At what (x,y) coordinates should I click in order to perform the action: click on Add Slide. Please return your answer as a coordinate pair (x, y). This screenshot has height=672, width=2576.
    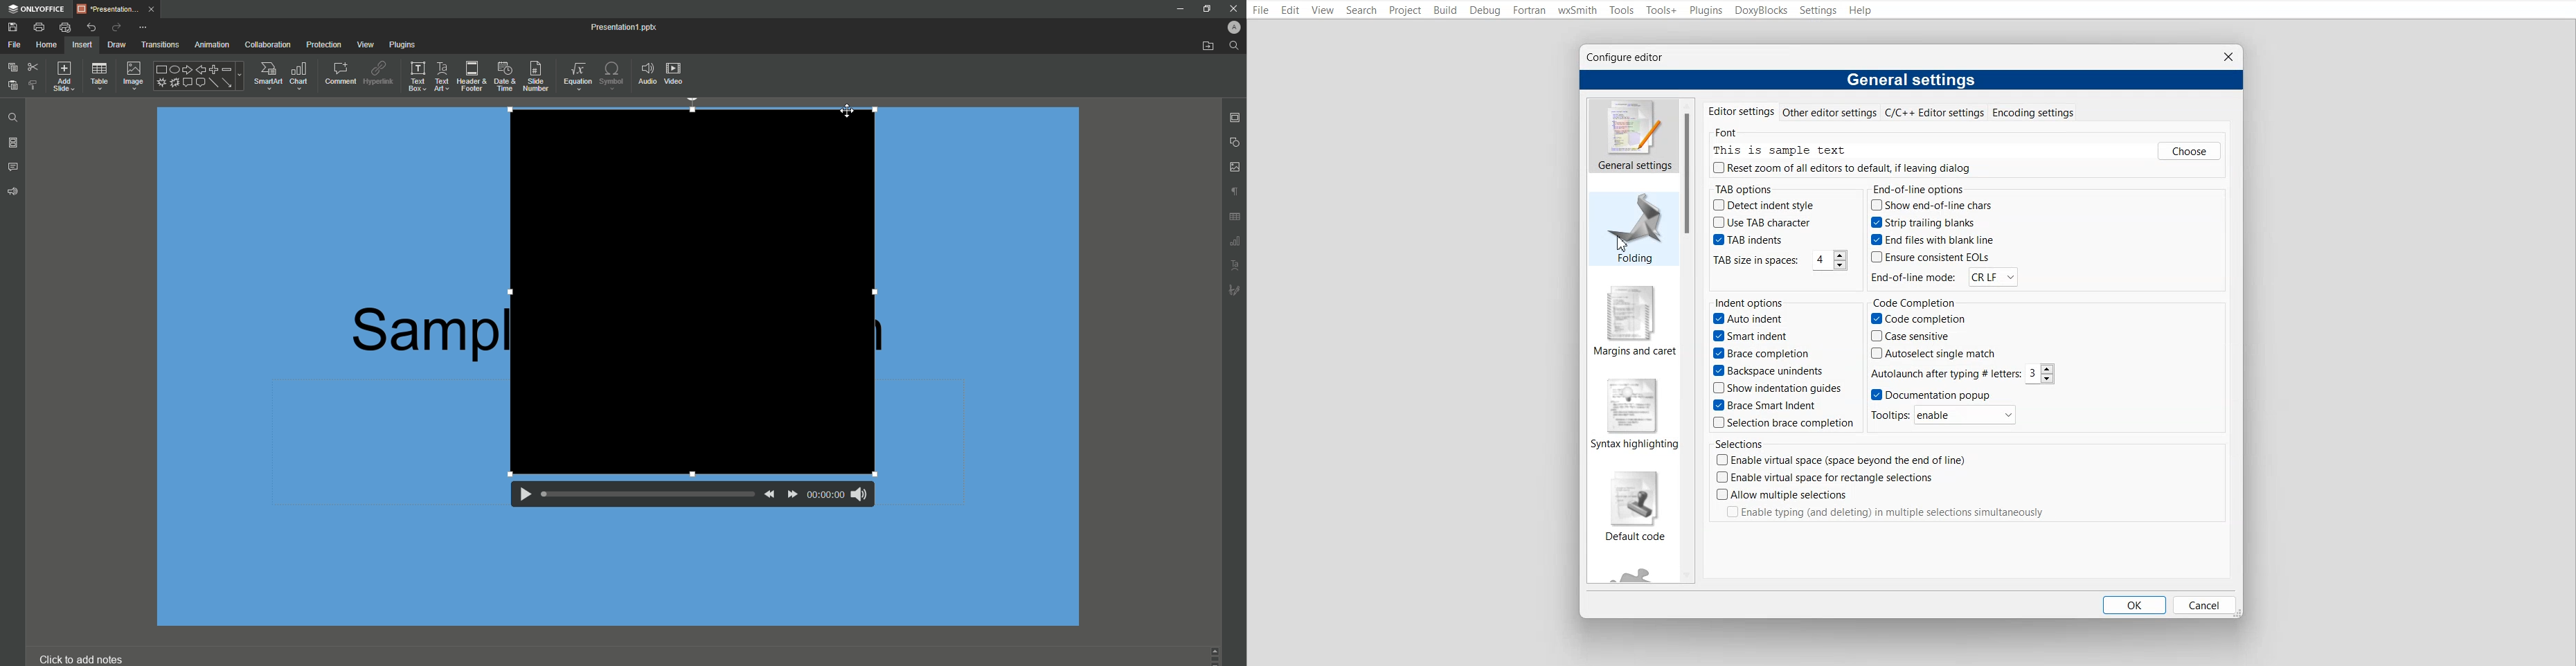
    Looking at the image, I should click on (64, 75).